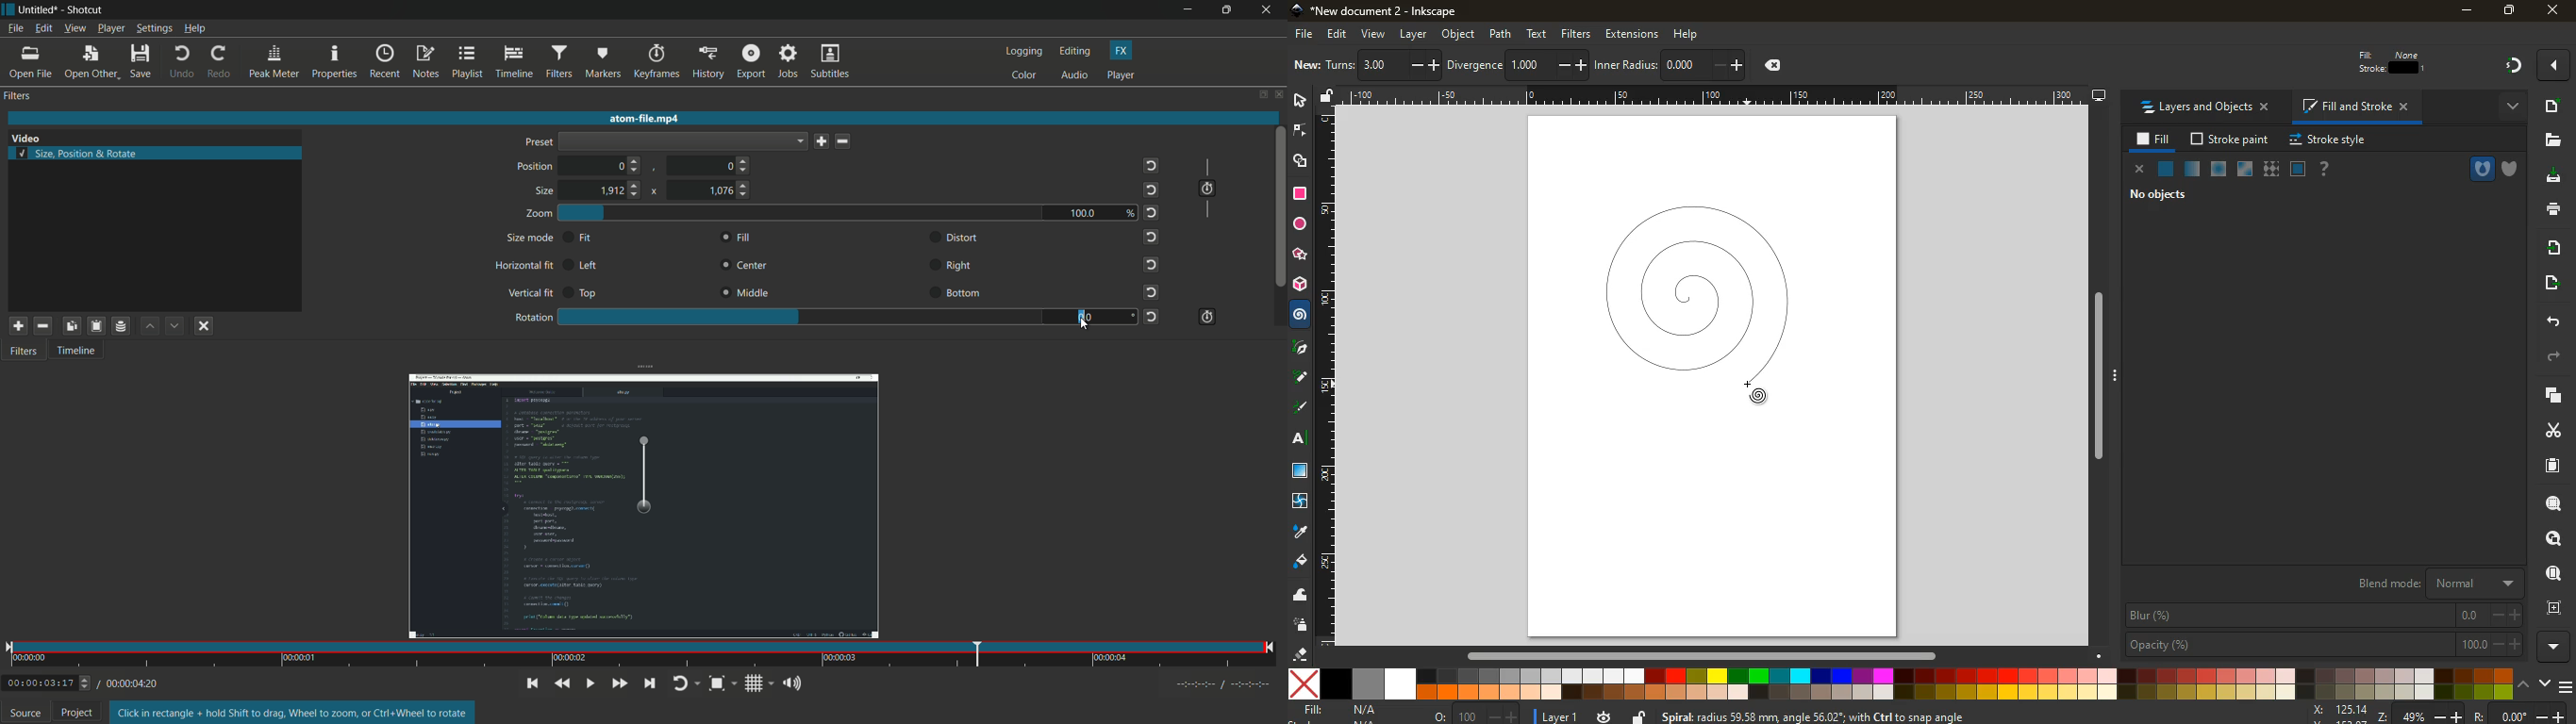  Describe the element at coordinates (2099, 97) in the screenshot. I see `desktop` at that location.